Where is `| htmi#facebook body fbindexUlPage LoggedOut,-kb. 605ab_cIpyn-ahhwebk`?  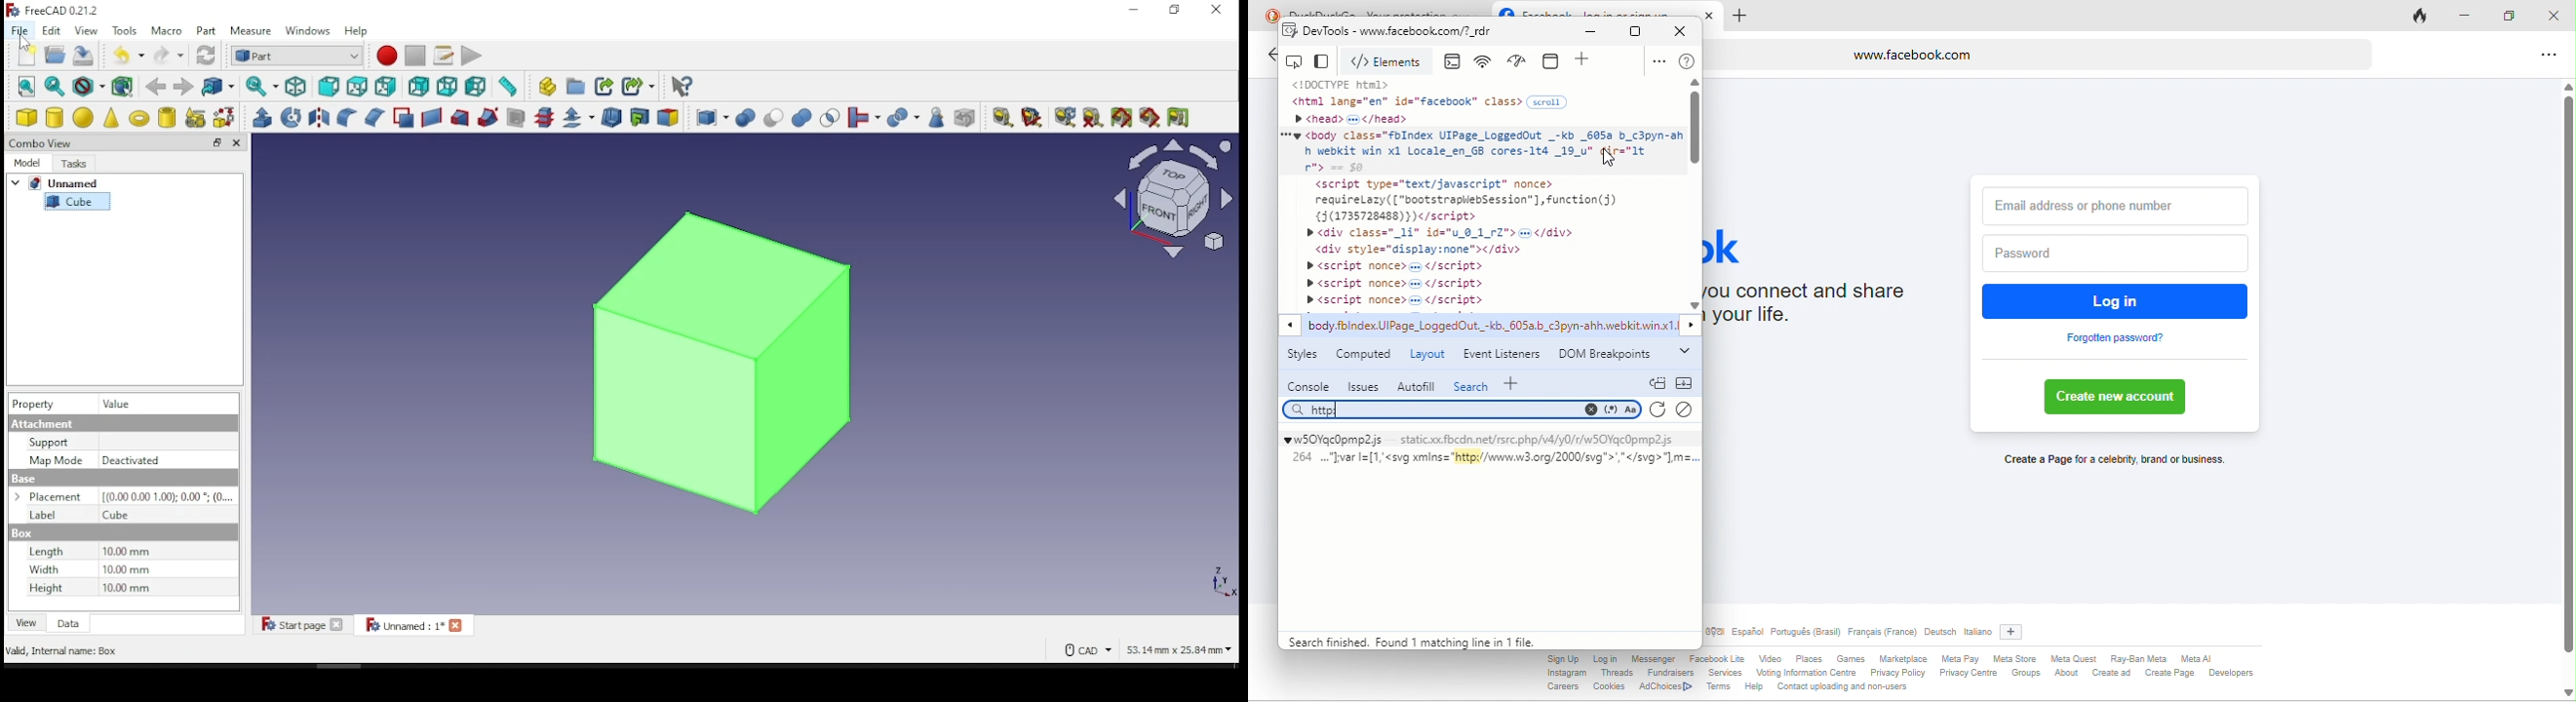 | htmi#facebook body fbindexUlPage LoggedOut,-kb. 605ab_cIpyn-ahhwebk is located at coordinates (1492, 328).